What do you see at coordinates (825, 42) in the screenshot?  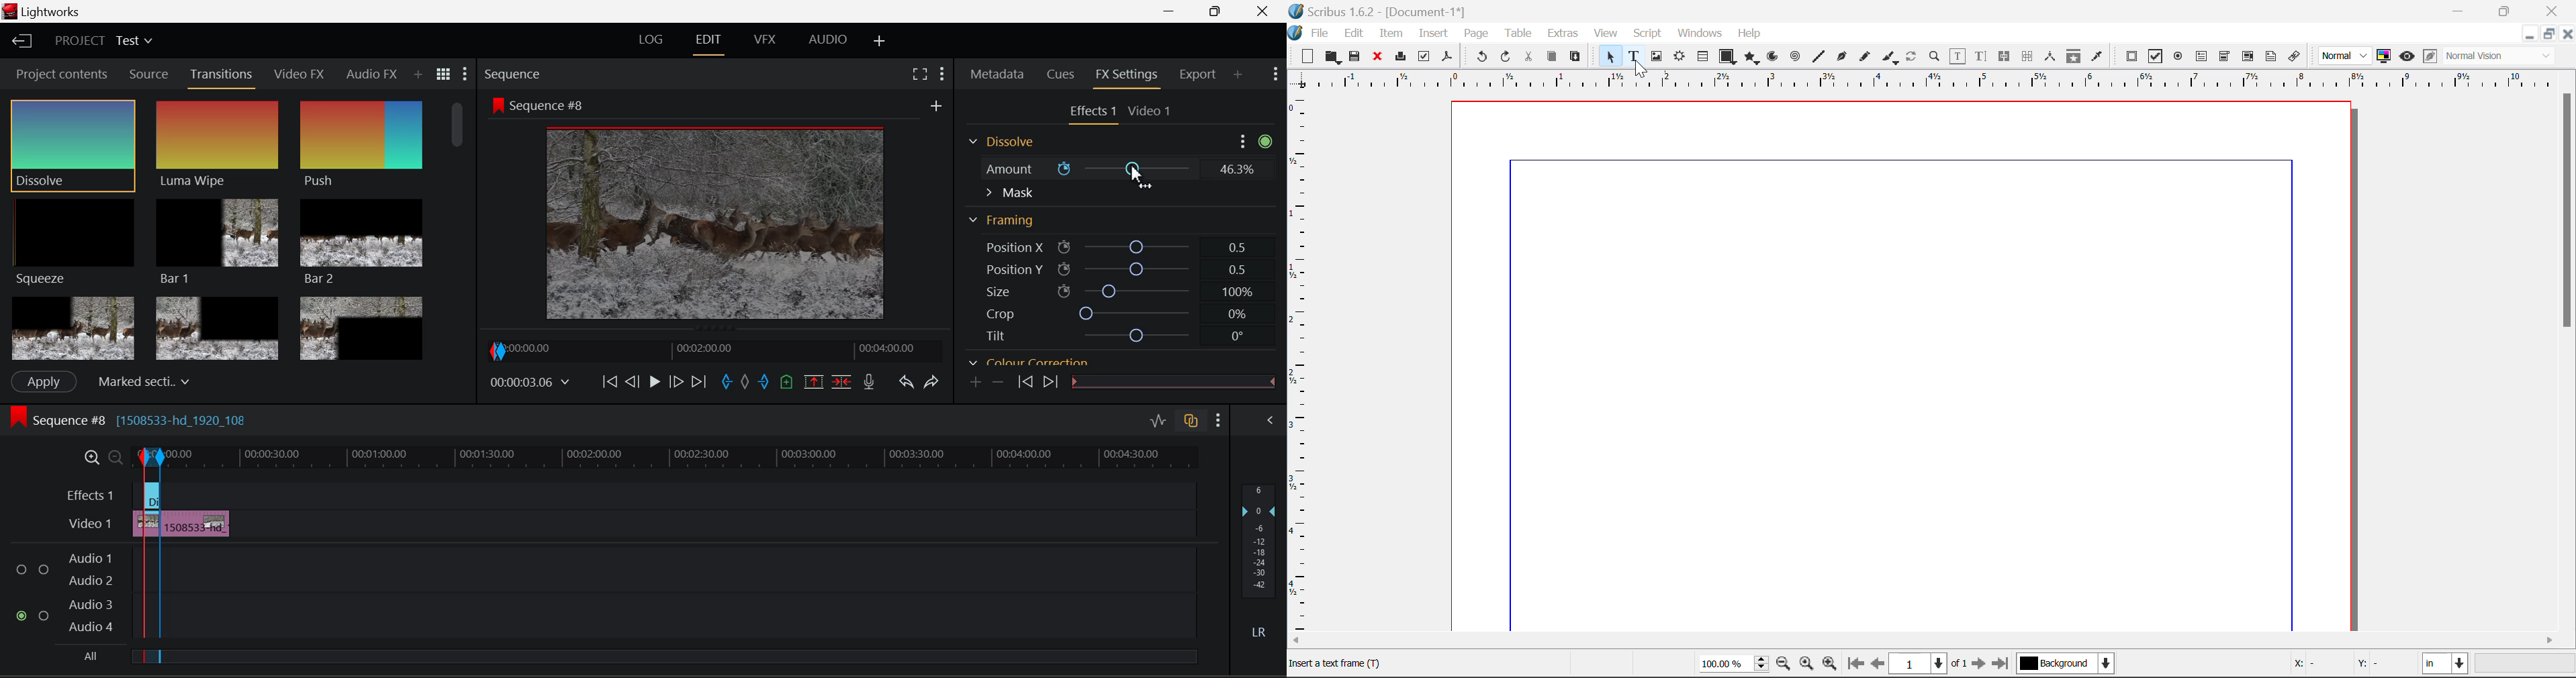 I see `Audio Layout` at bounding box center [825, 42].